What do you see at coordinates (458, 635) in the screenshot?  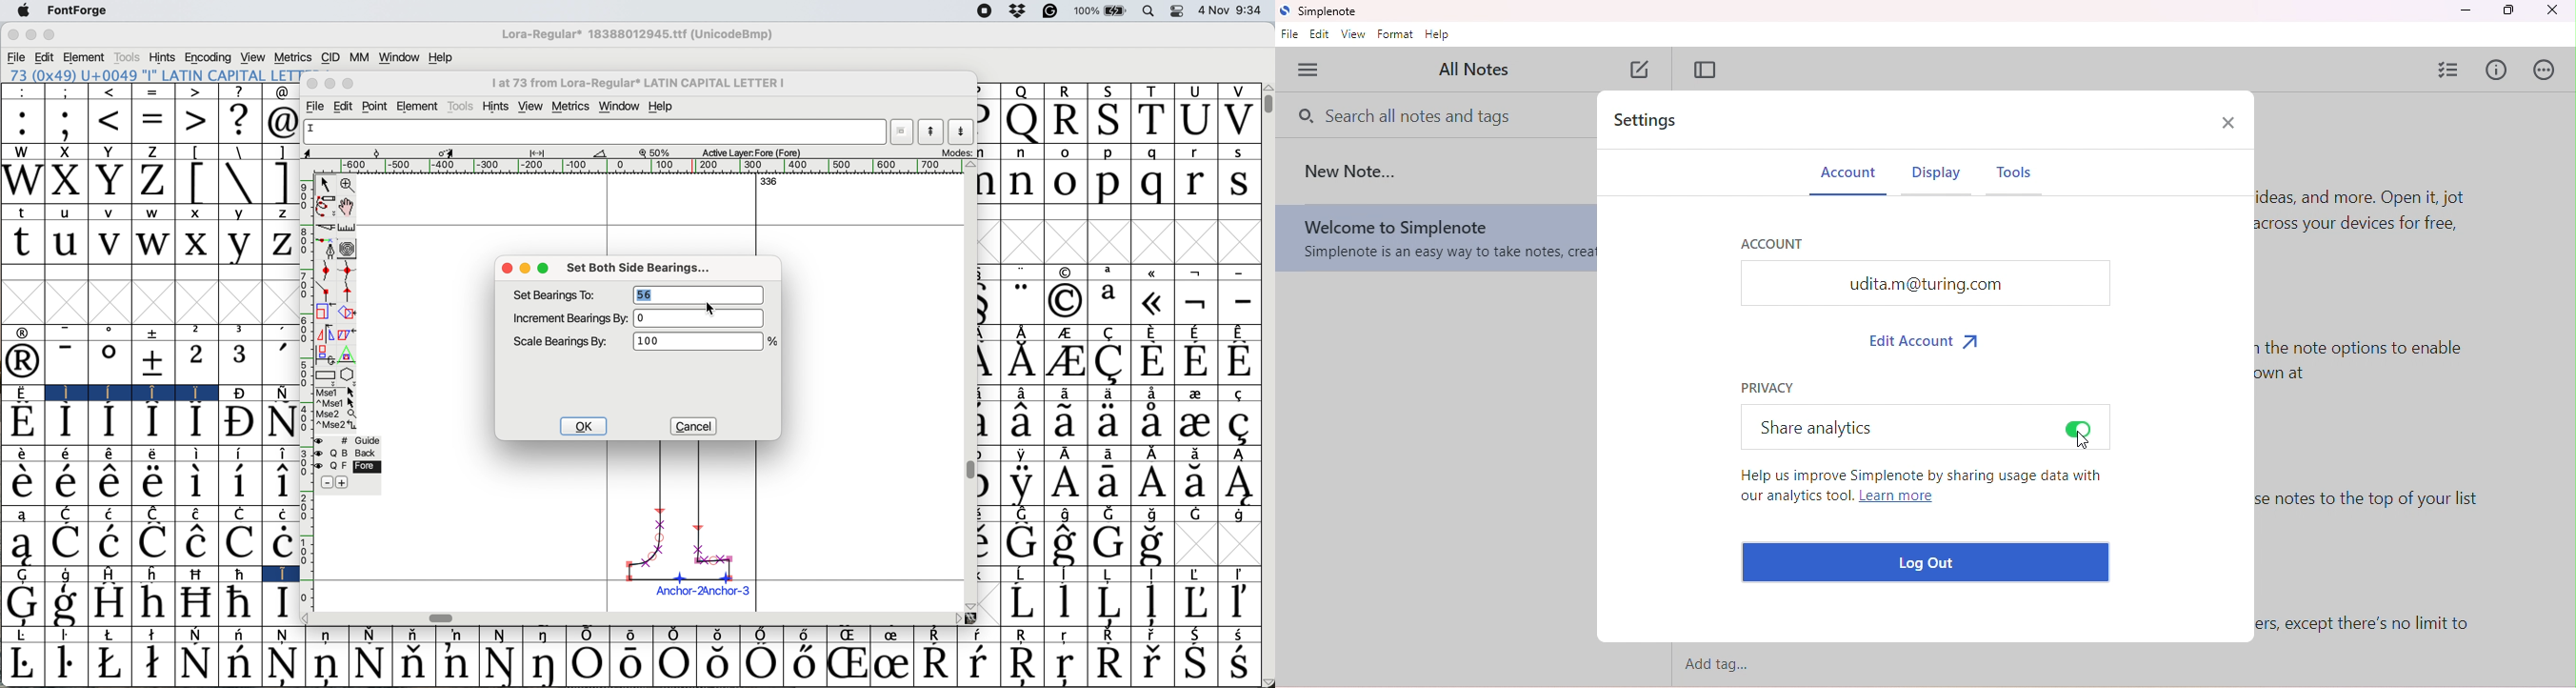 I see `Symbol` at bounding box center [458, 635].